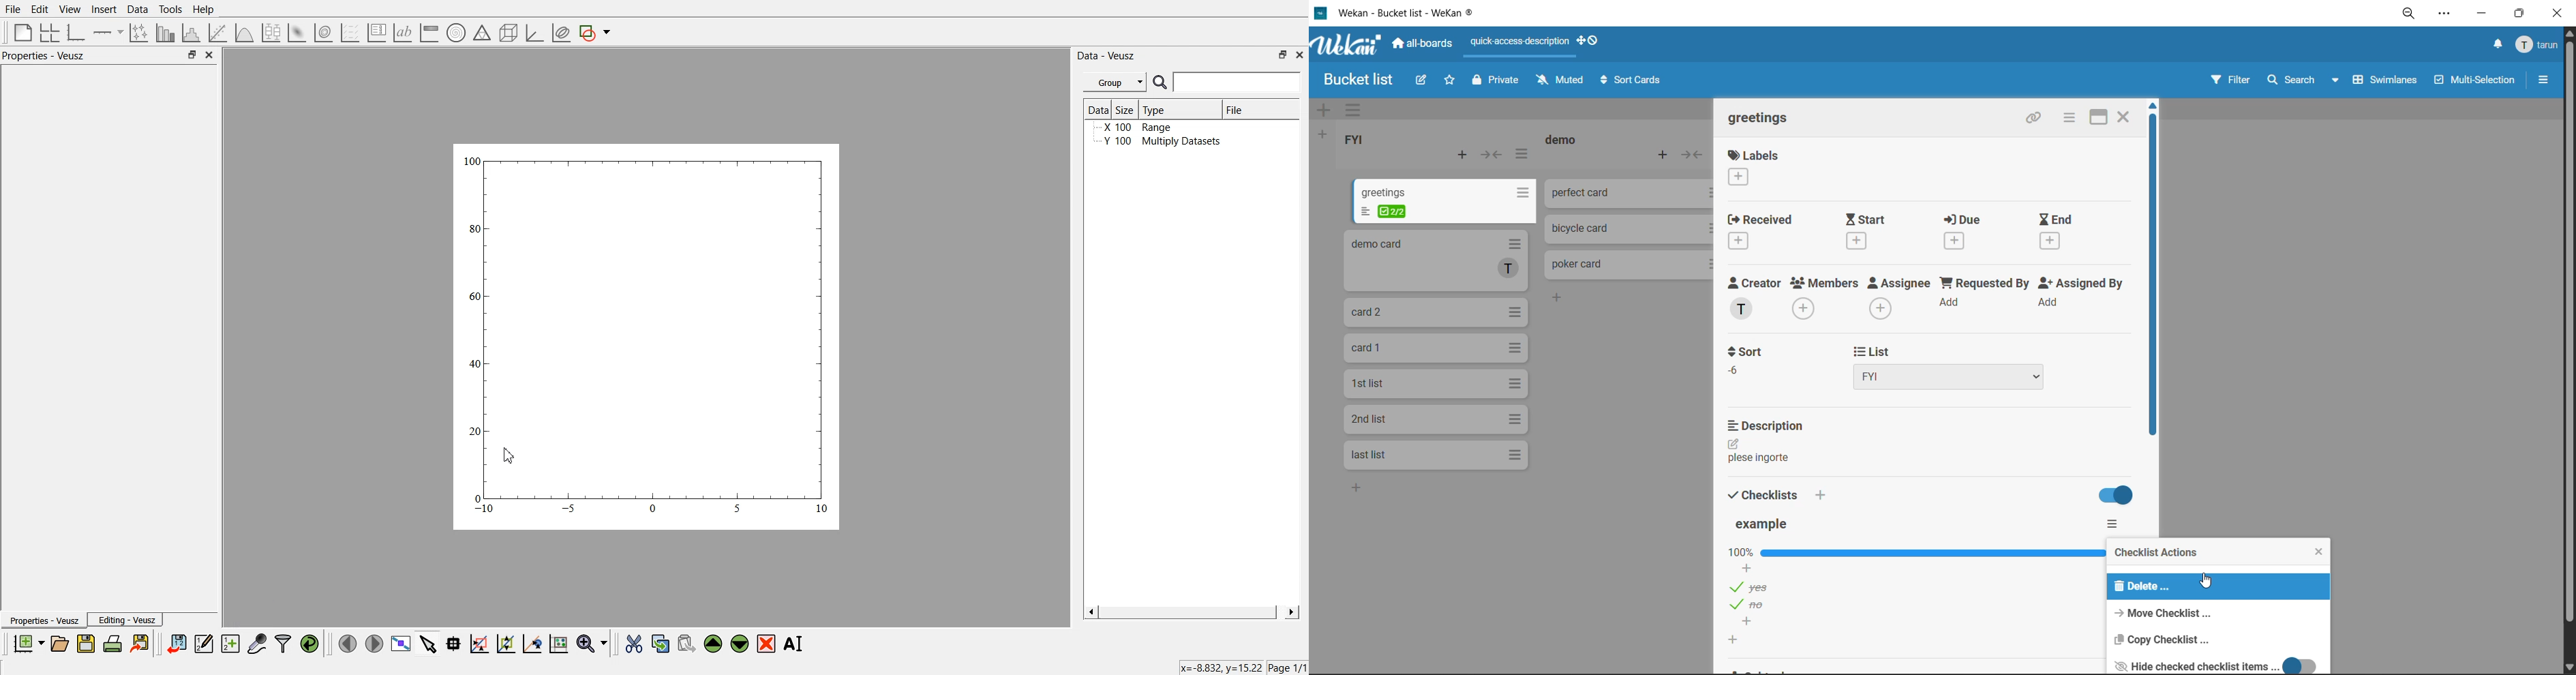 This screenshot has width=2576, height=700. Describe the element at coordinates (137, 10) in the screenshot. I see `Data` at that location.